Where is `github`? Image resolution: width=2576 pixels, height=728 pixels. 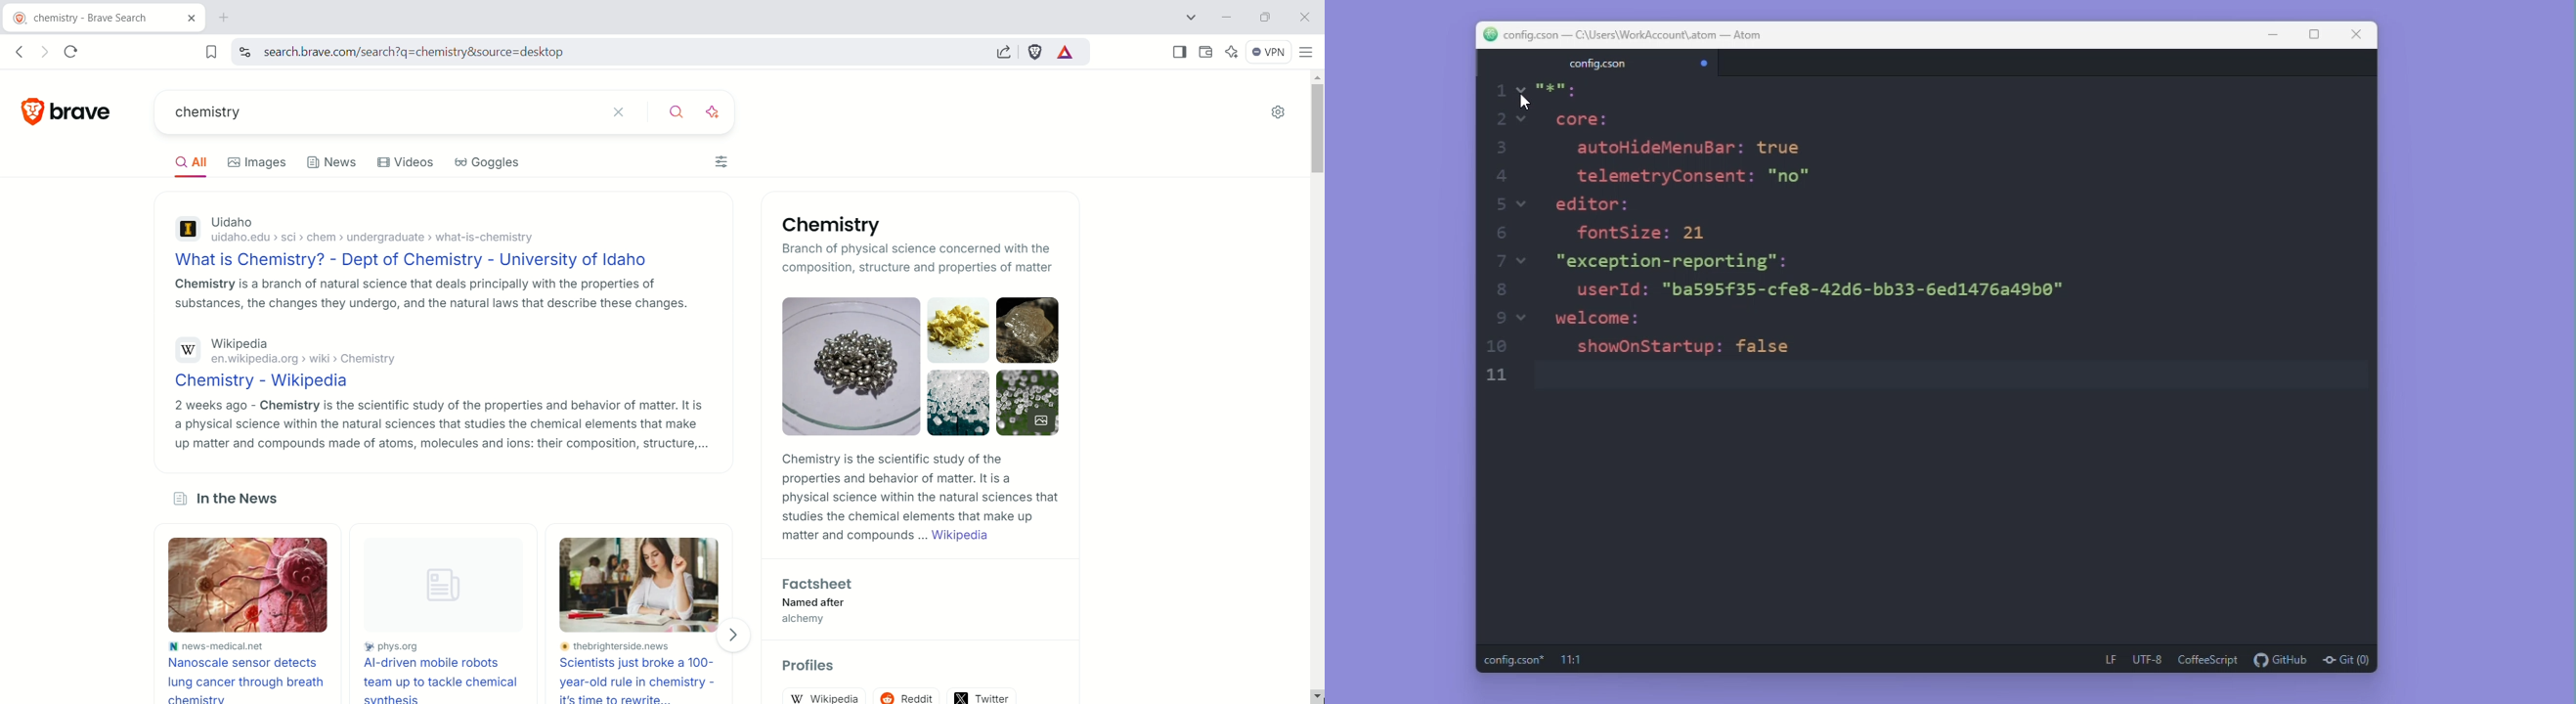
github is located at coordinates (2280, 657).